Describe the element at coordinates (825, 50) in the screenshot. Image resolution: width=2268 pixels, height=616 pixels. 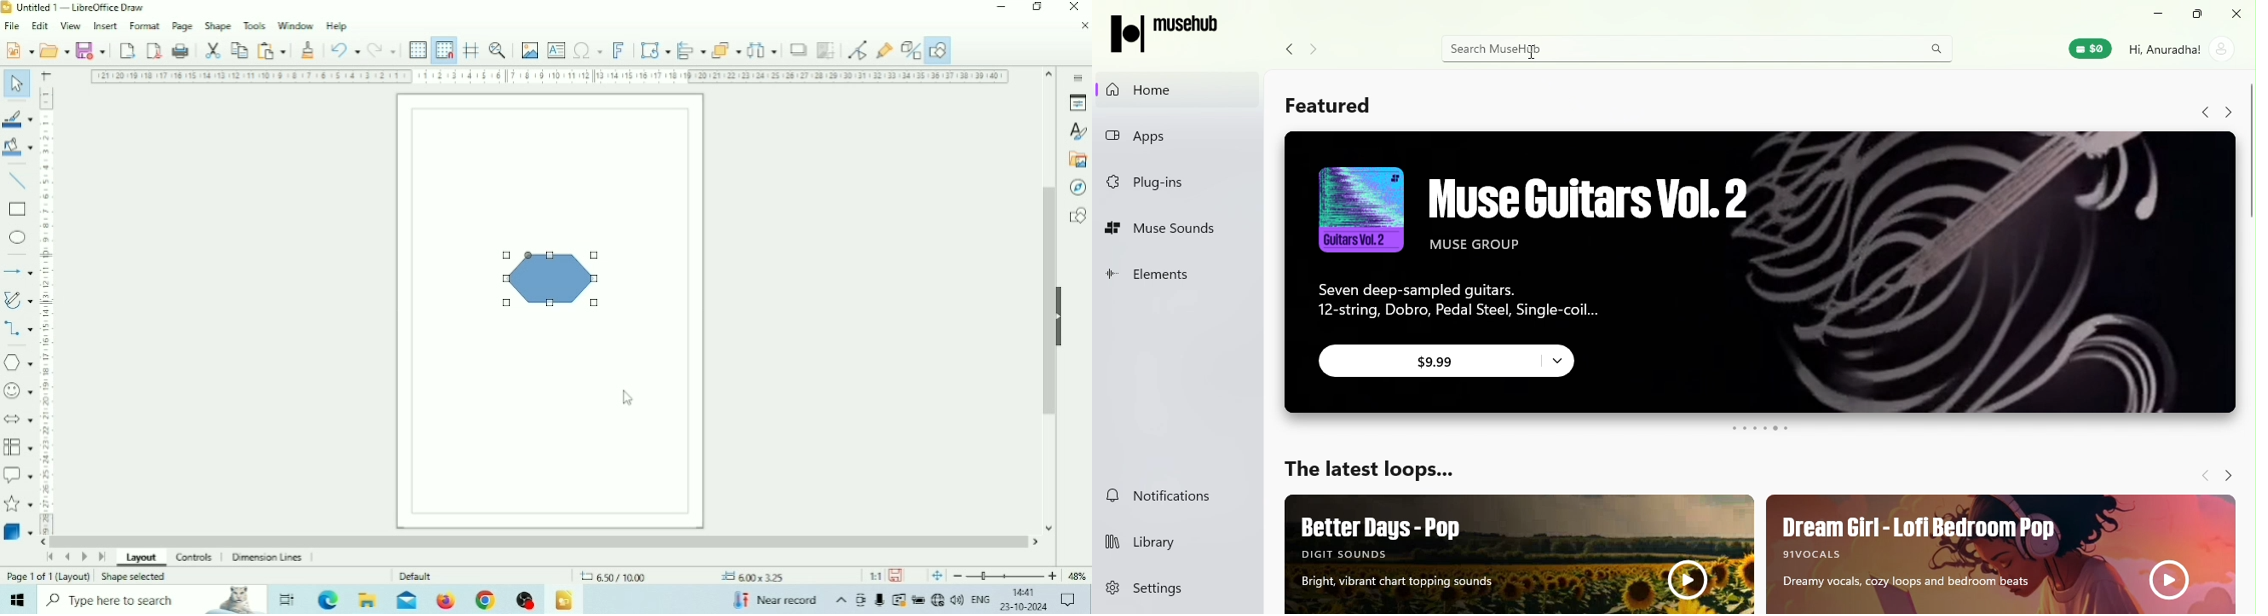
I see `Crop Image` at that location.